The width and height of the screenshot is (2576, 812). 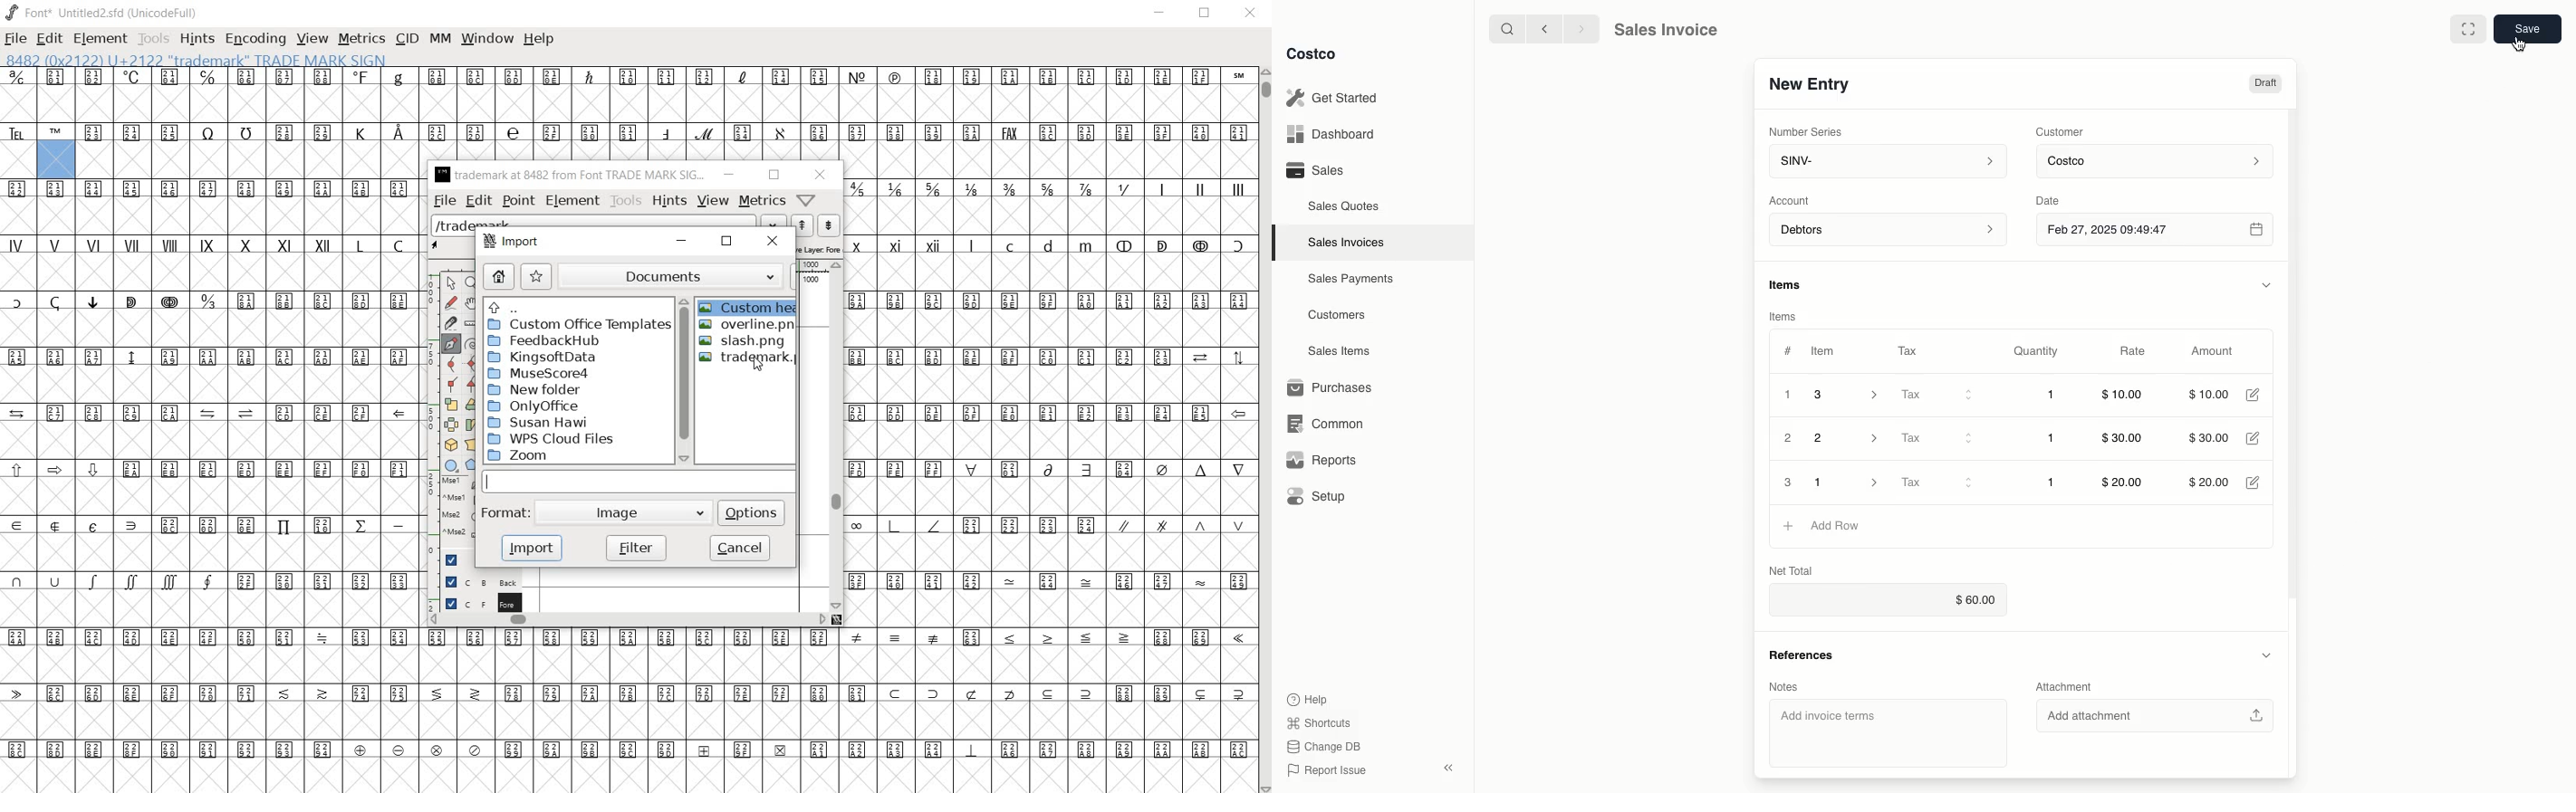 What do you see at coordinates (214, 206) in the screenshot?
I see `symbol` at bounding box center [214, 206].